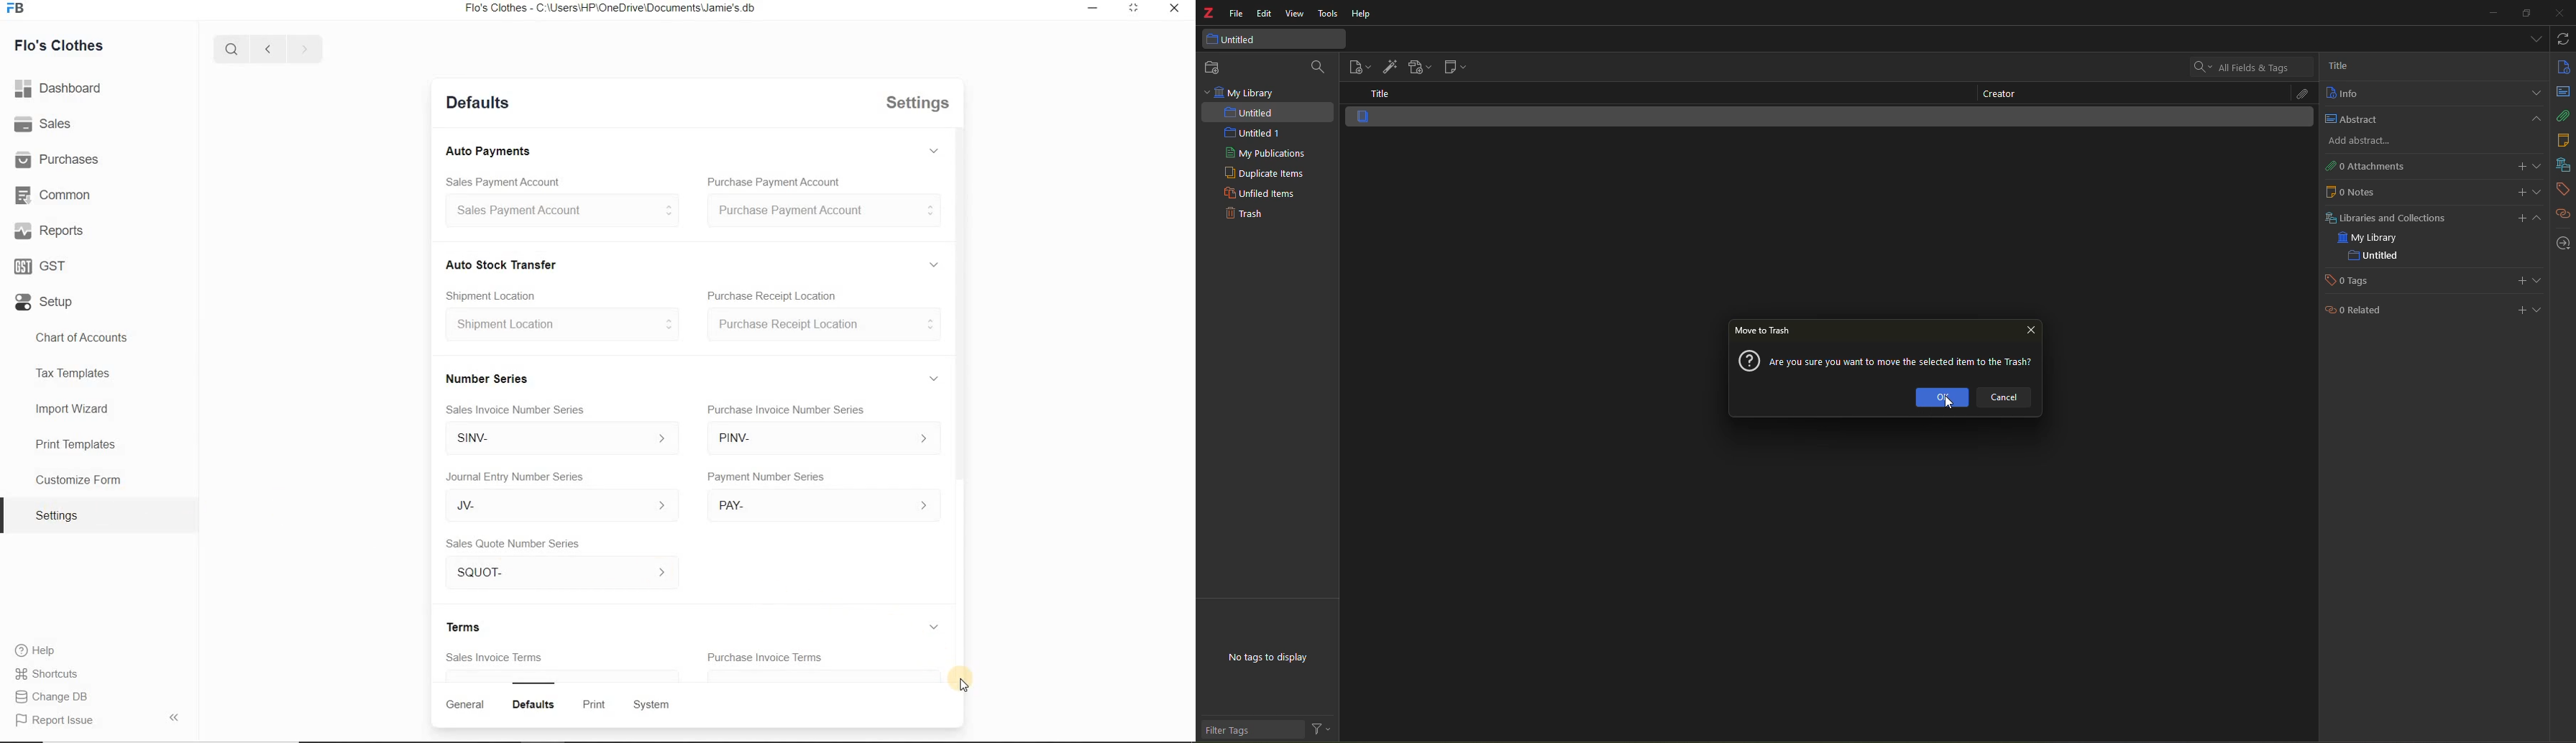  I want to click on JV-, so click(564, 505).